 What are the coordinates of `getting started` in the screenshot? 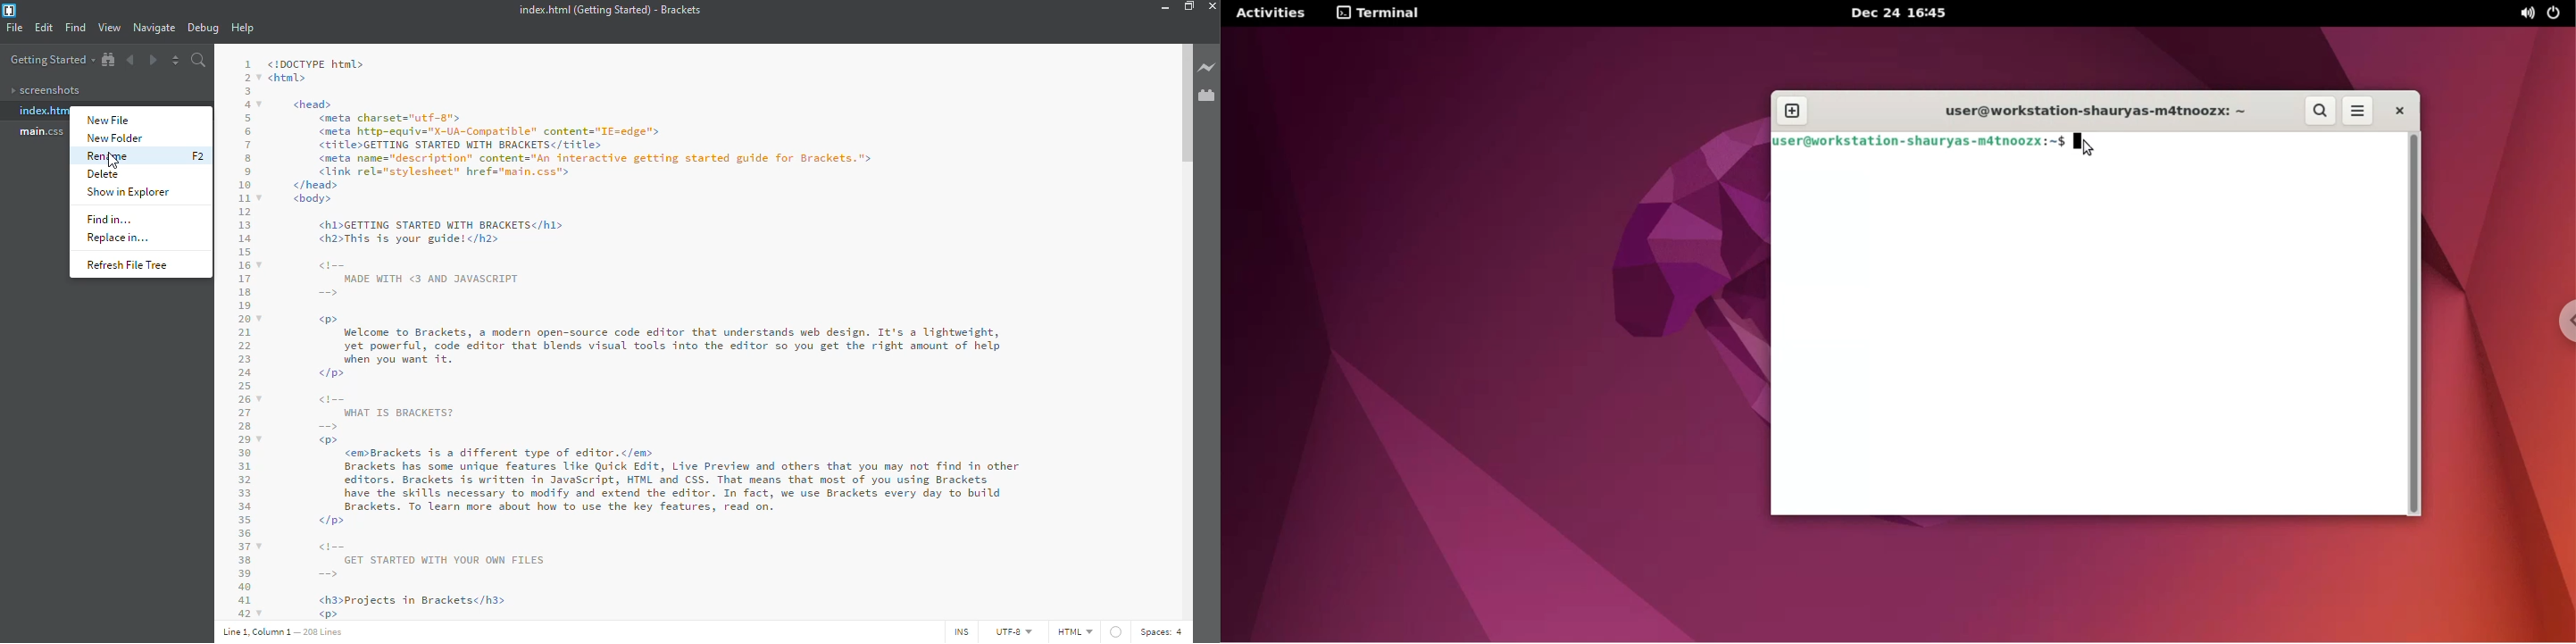 It's located at (51, 61).